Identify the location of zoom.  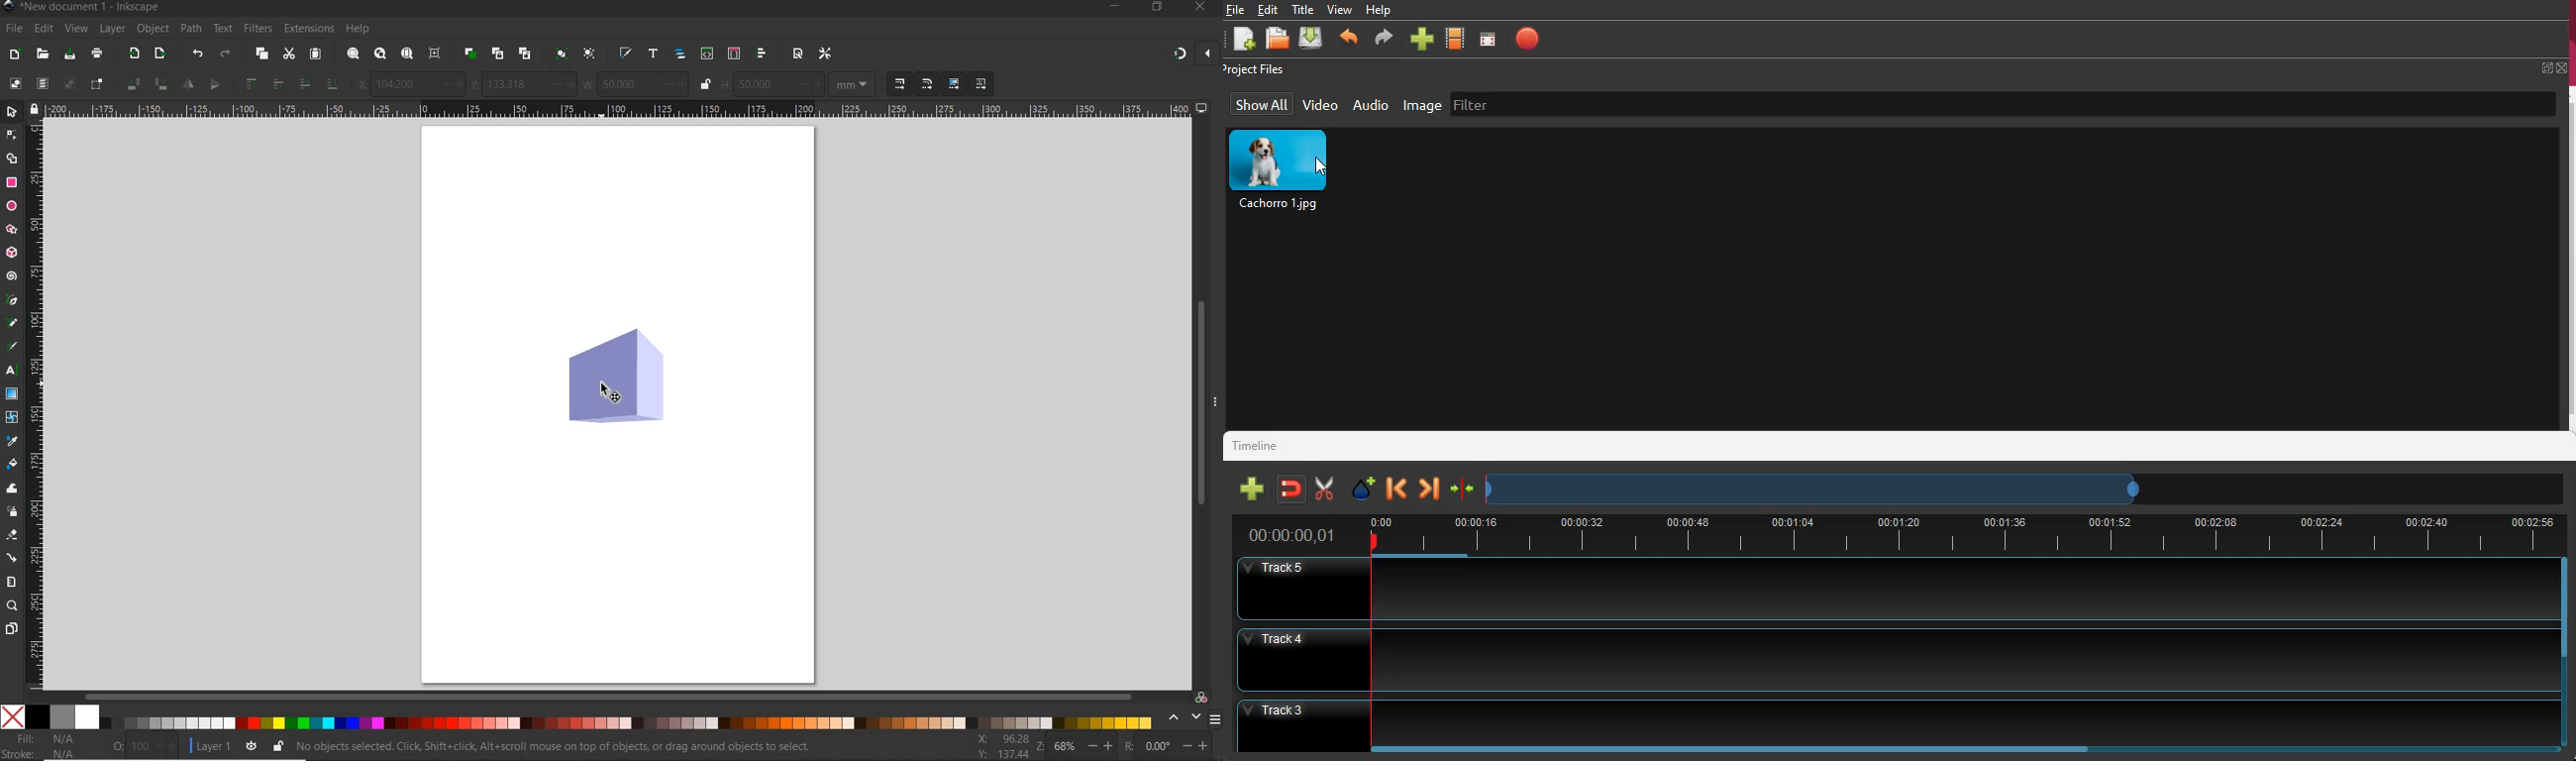
(1040, 747).